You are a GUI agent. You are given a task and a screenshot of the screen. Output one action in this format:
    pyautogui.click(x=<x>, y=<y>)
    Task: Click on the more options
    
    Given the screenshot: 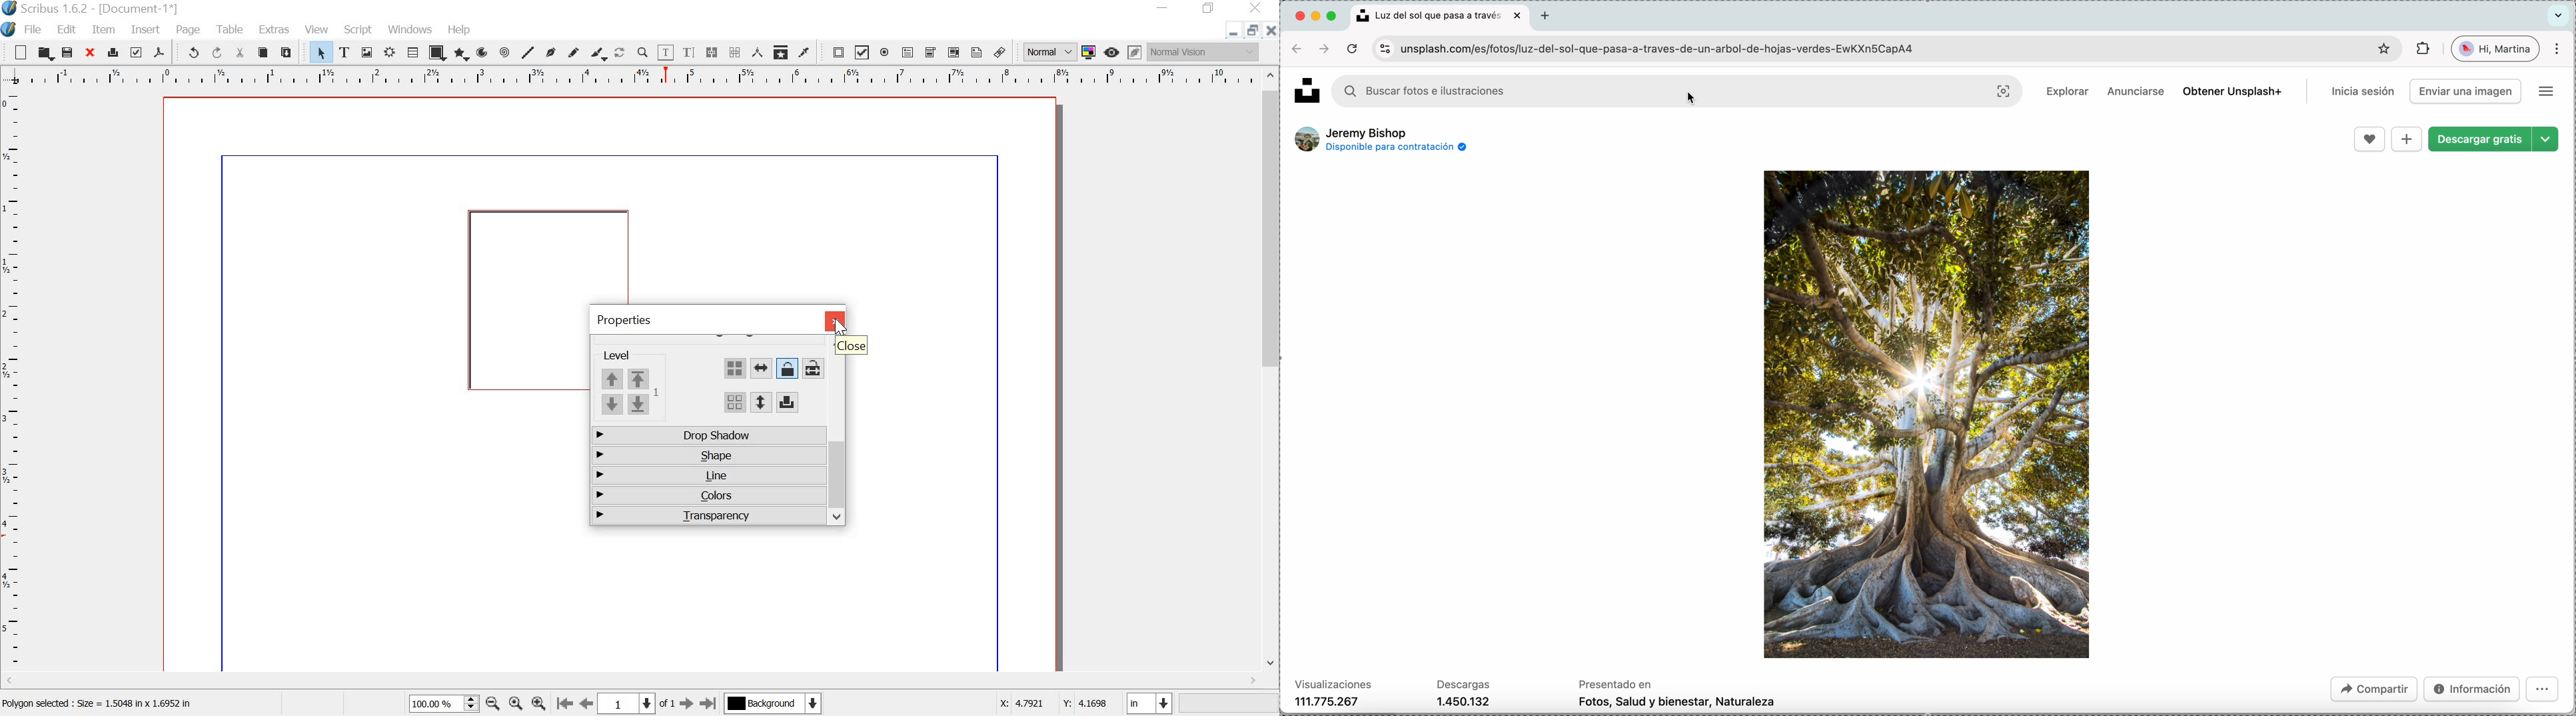 What is the action you would take?
    pyautogui.click(x=2547, y=92)
    